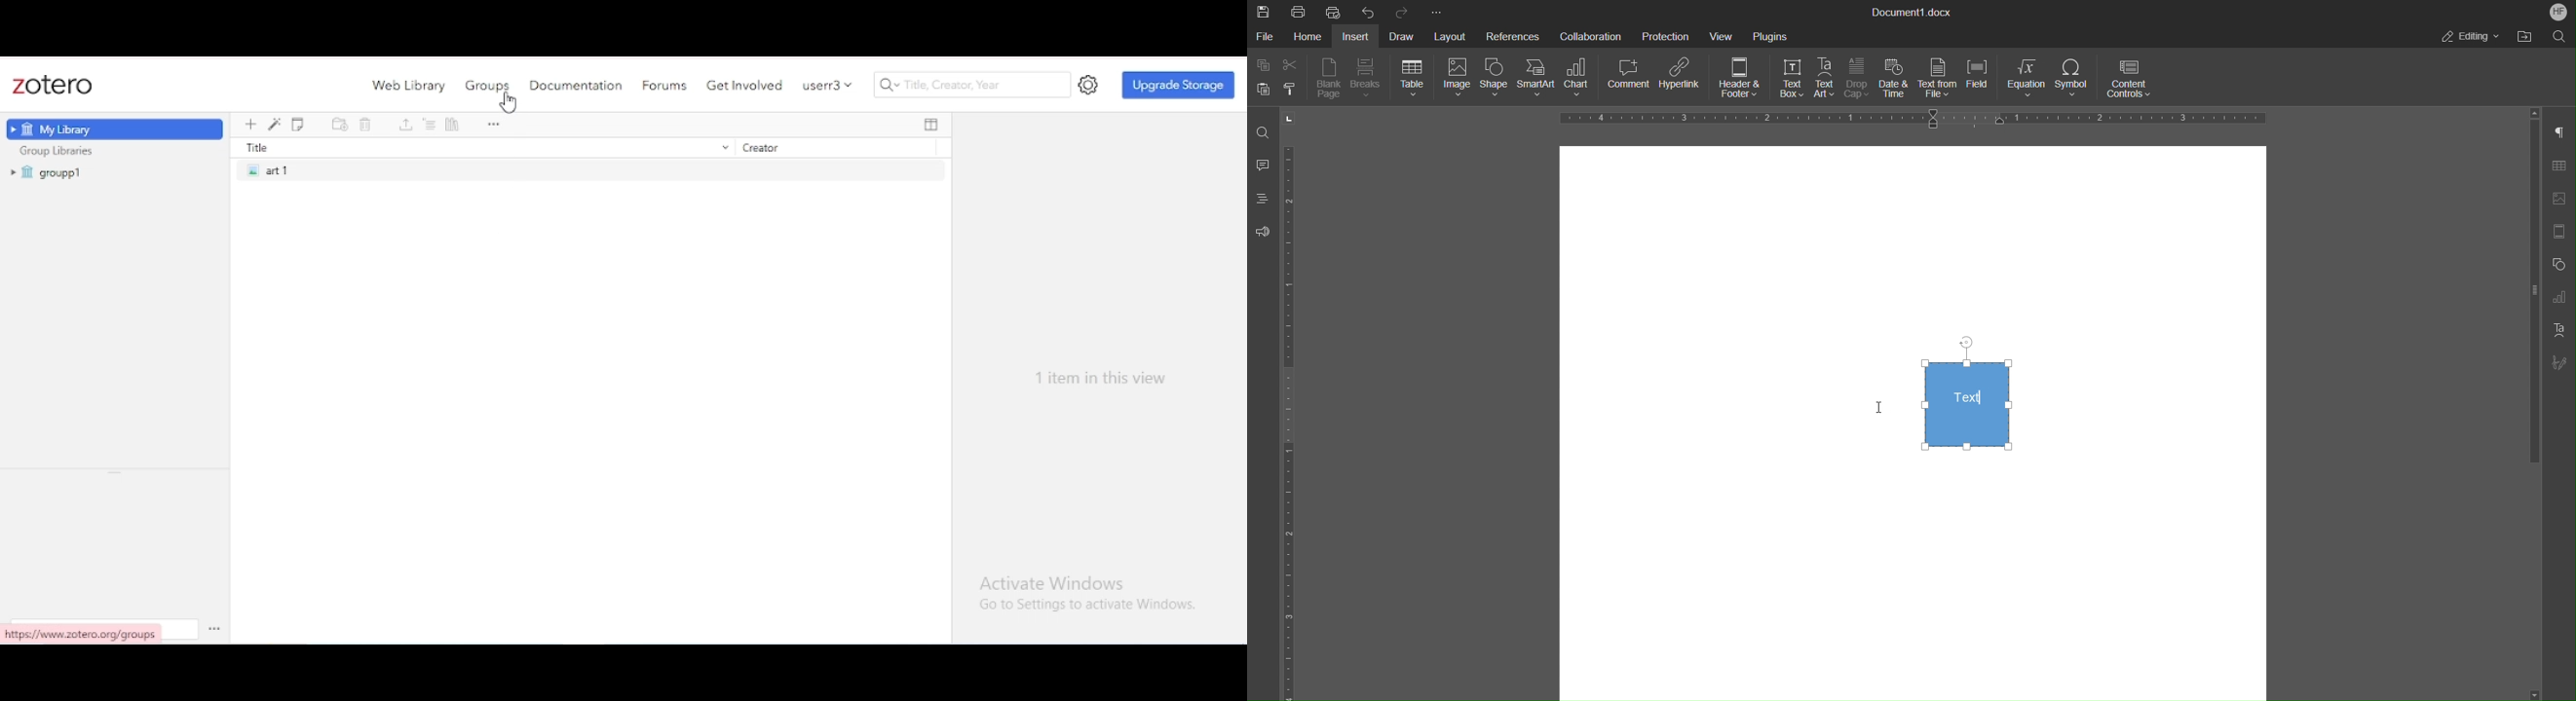 The image size is (2576, 728). What do you see at coordinates (484, 147) in the screenshot?
I see `title` at bounding box center [484, 147].